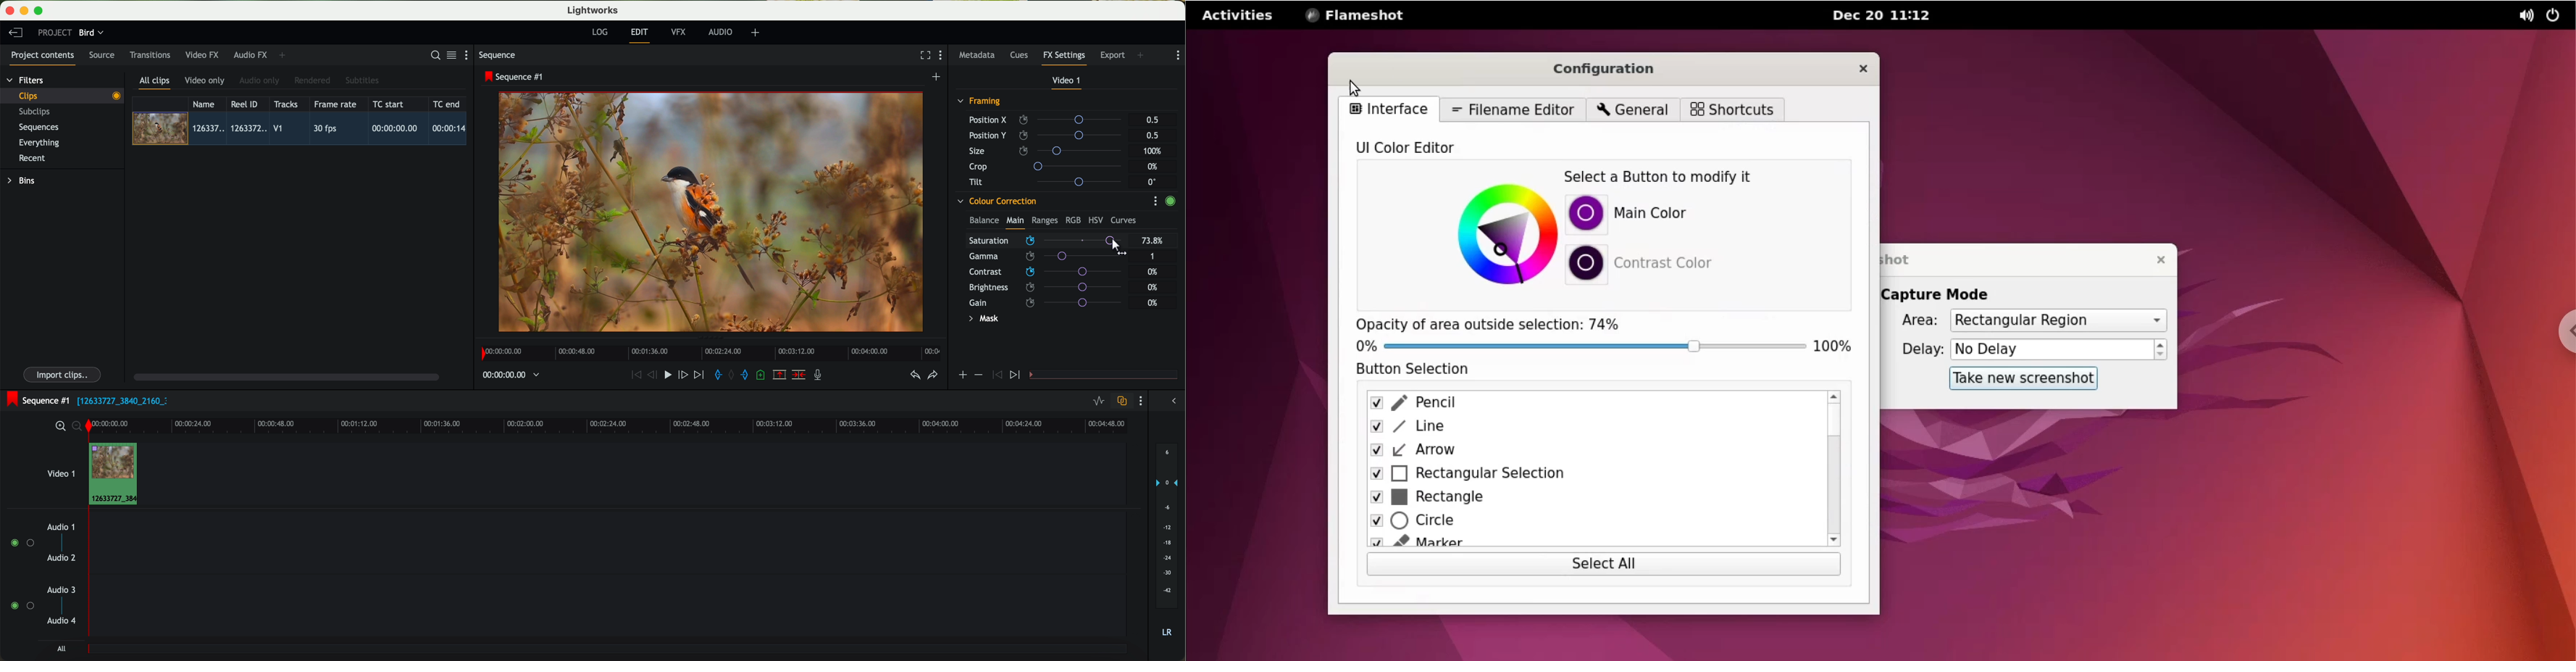 The image size is (2576, 672). I want to click on subtitles, so click(361, 81).